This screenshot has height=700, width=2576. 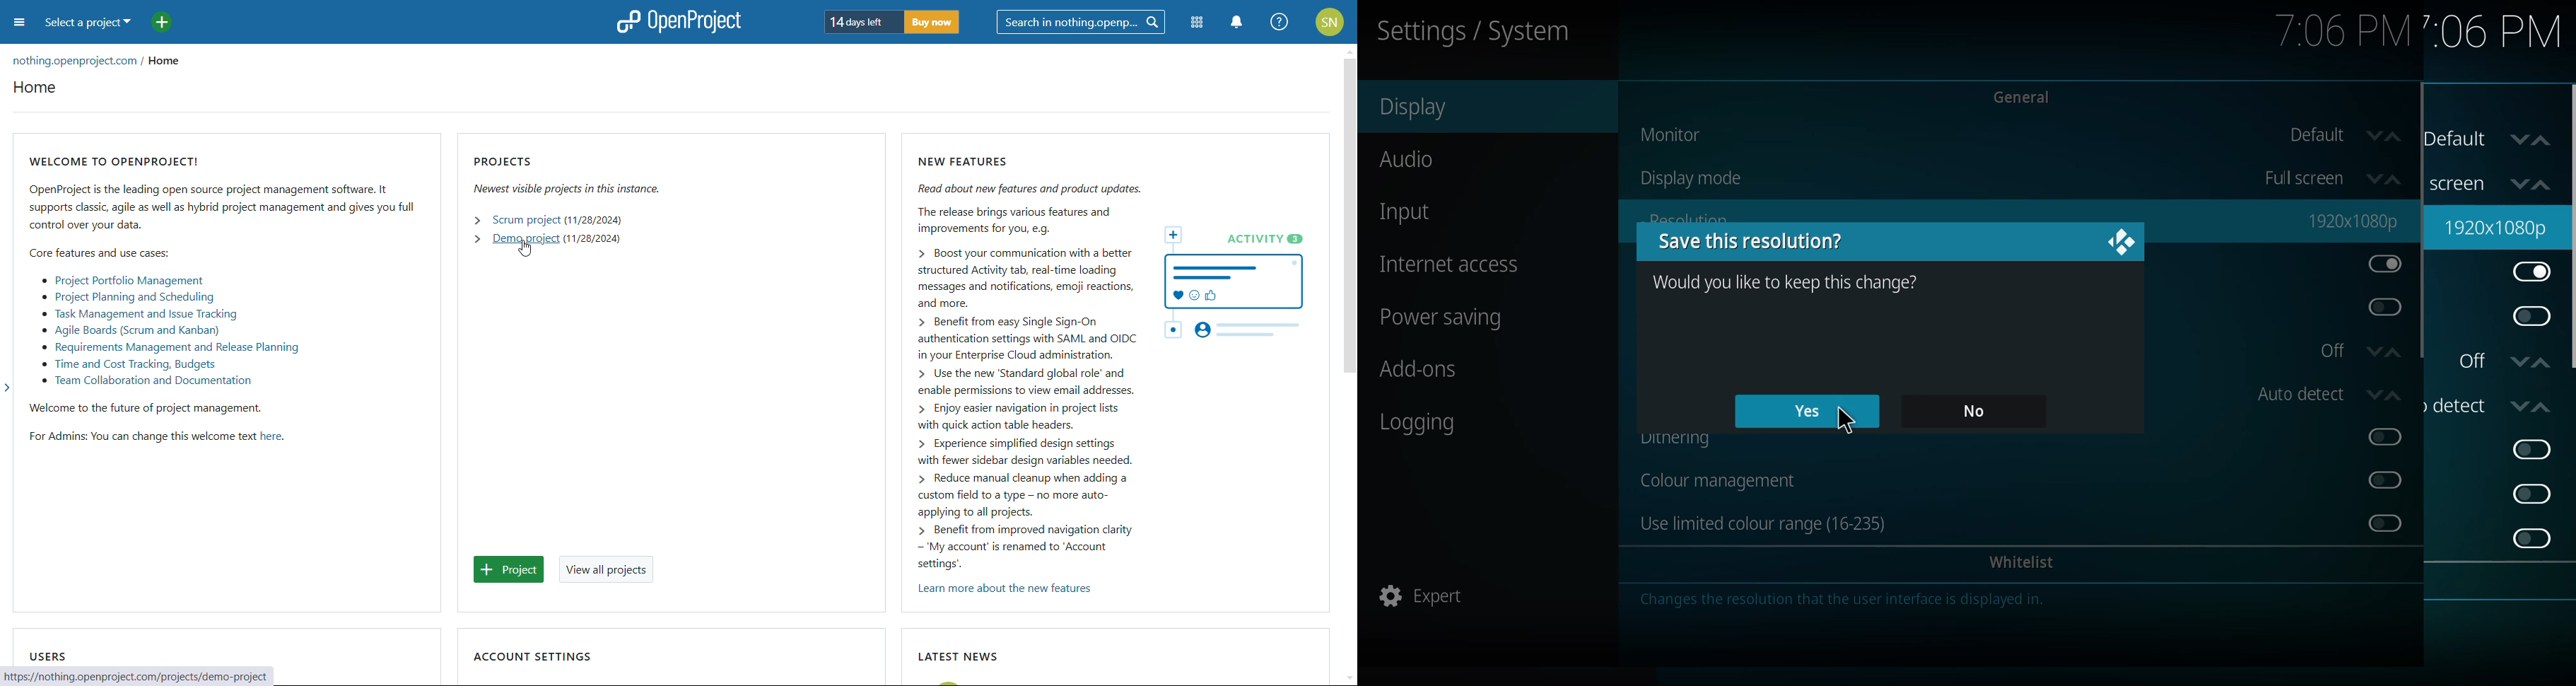 I want to click on input, so click(x=1419, y=217).